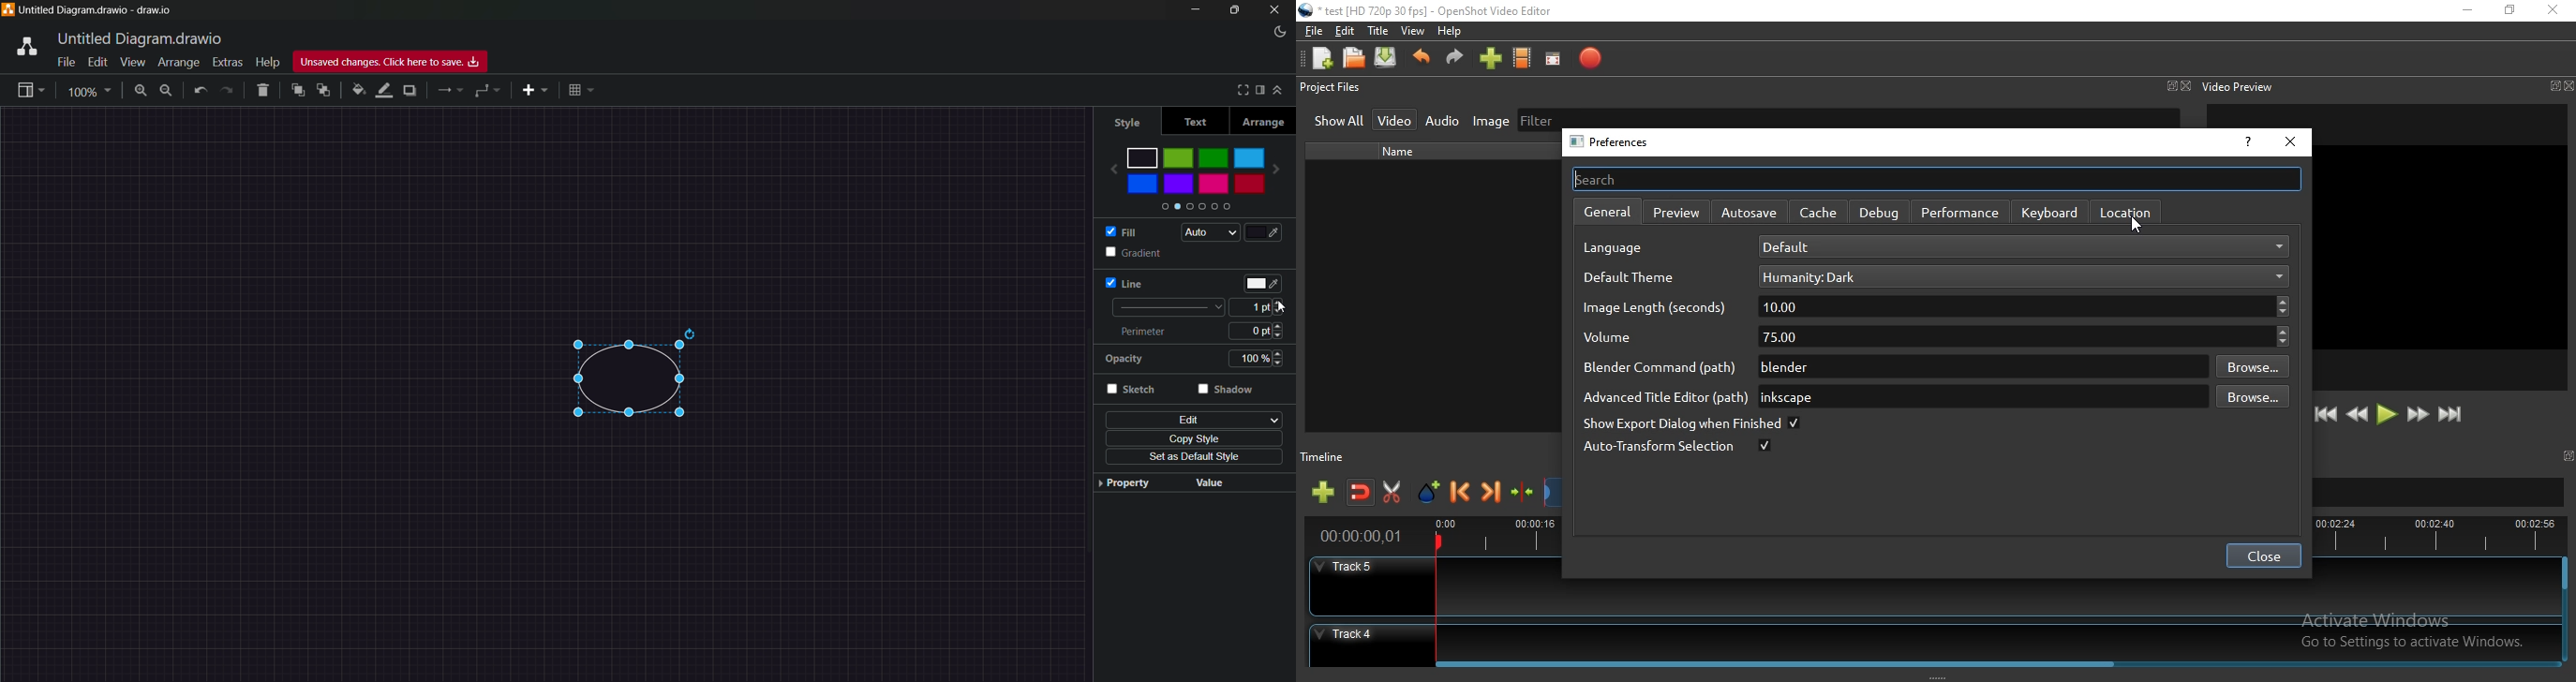 Image resolution: width=2576 pixels, height=700 pixels. Describe the element at coordinates (1204, 121) in the screenshot. I see `text` at that location.